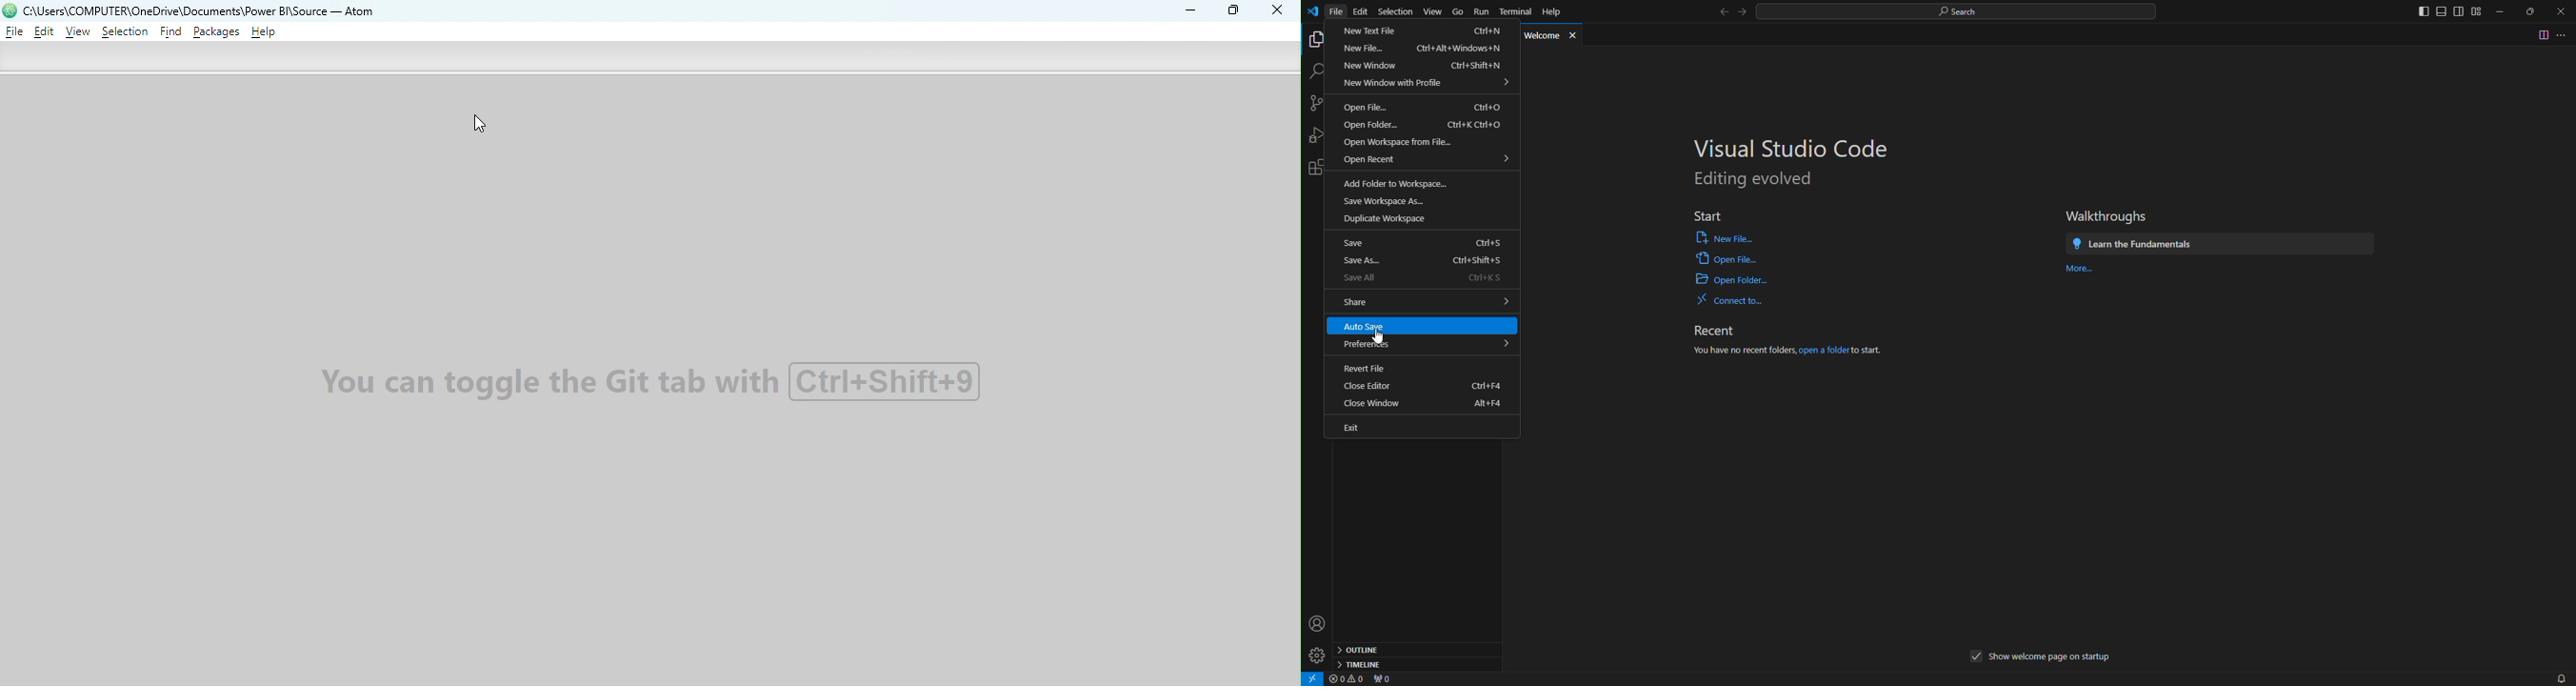  I want to click on go, so click(1458, 11).